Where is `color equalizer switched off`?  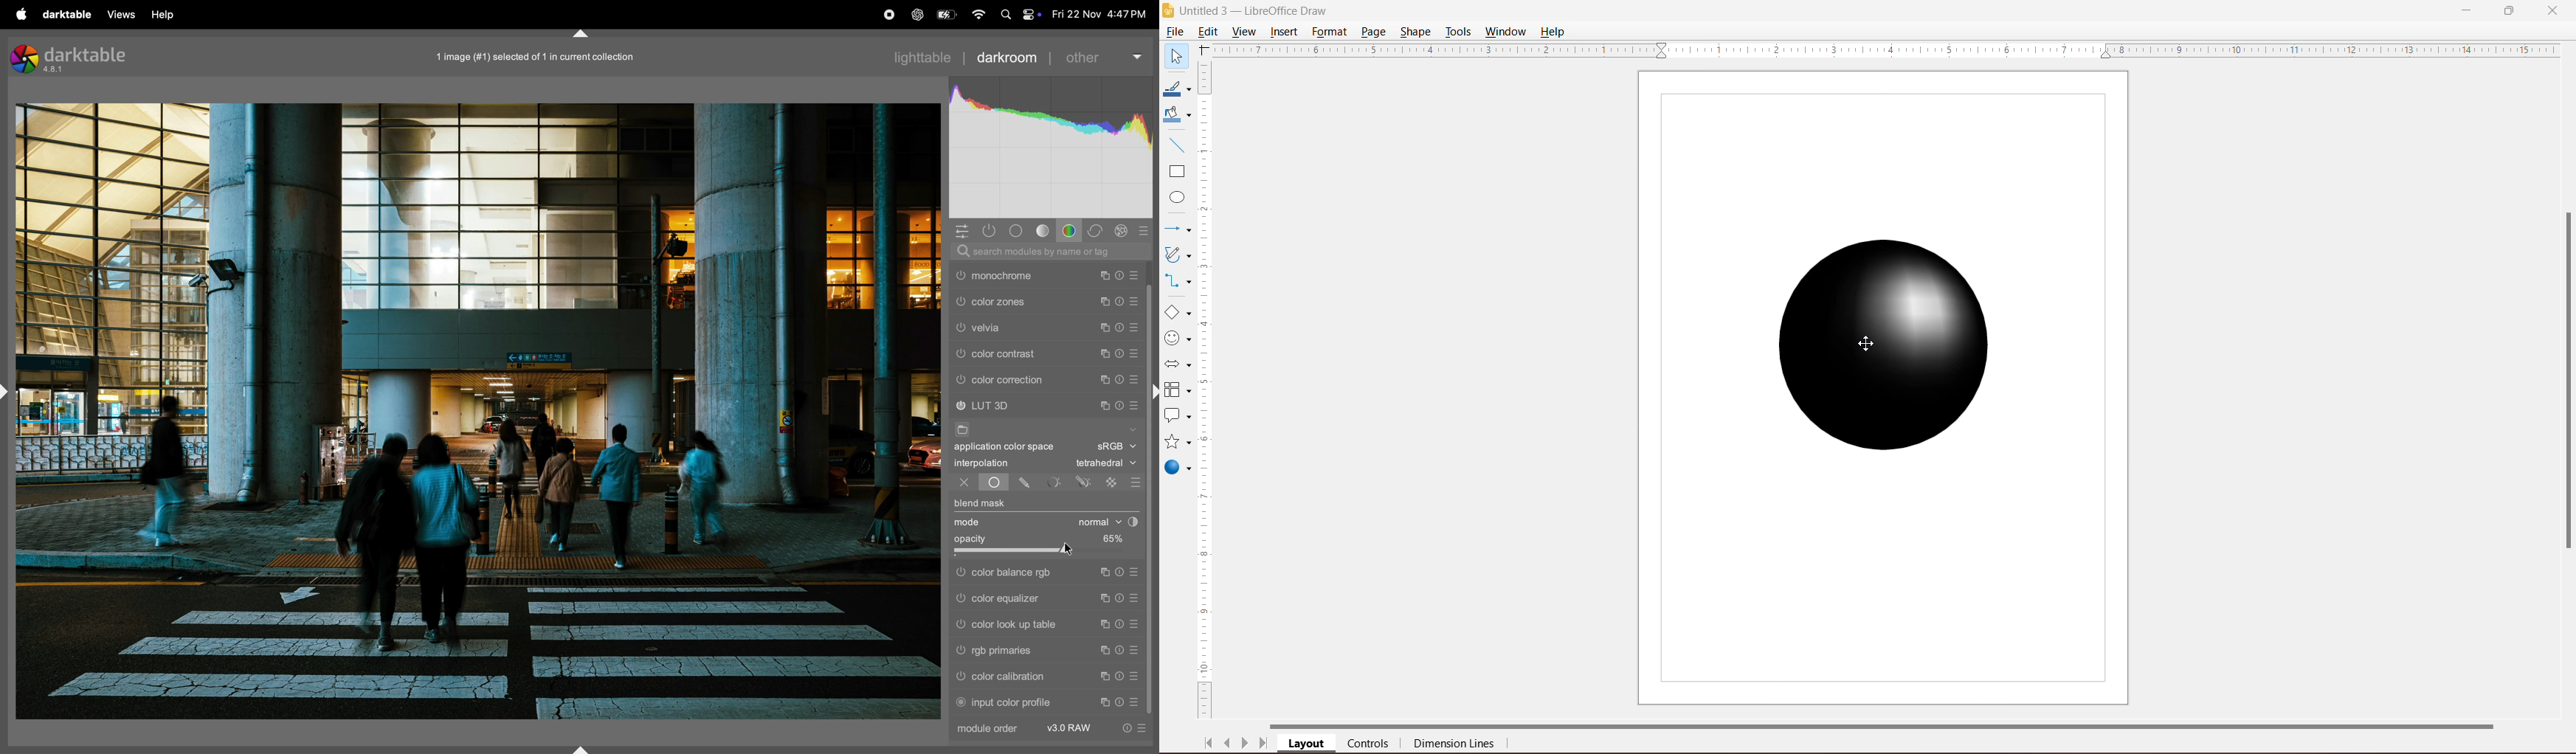
color equalizer switched off is located at coordinates (959, 602).